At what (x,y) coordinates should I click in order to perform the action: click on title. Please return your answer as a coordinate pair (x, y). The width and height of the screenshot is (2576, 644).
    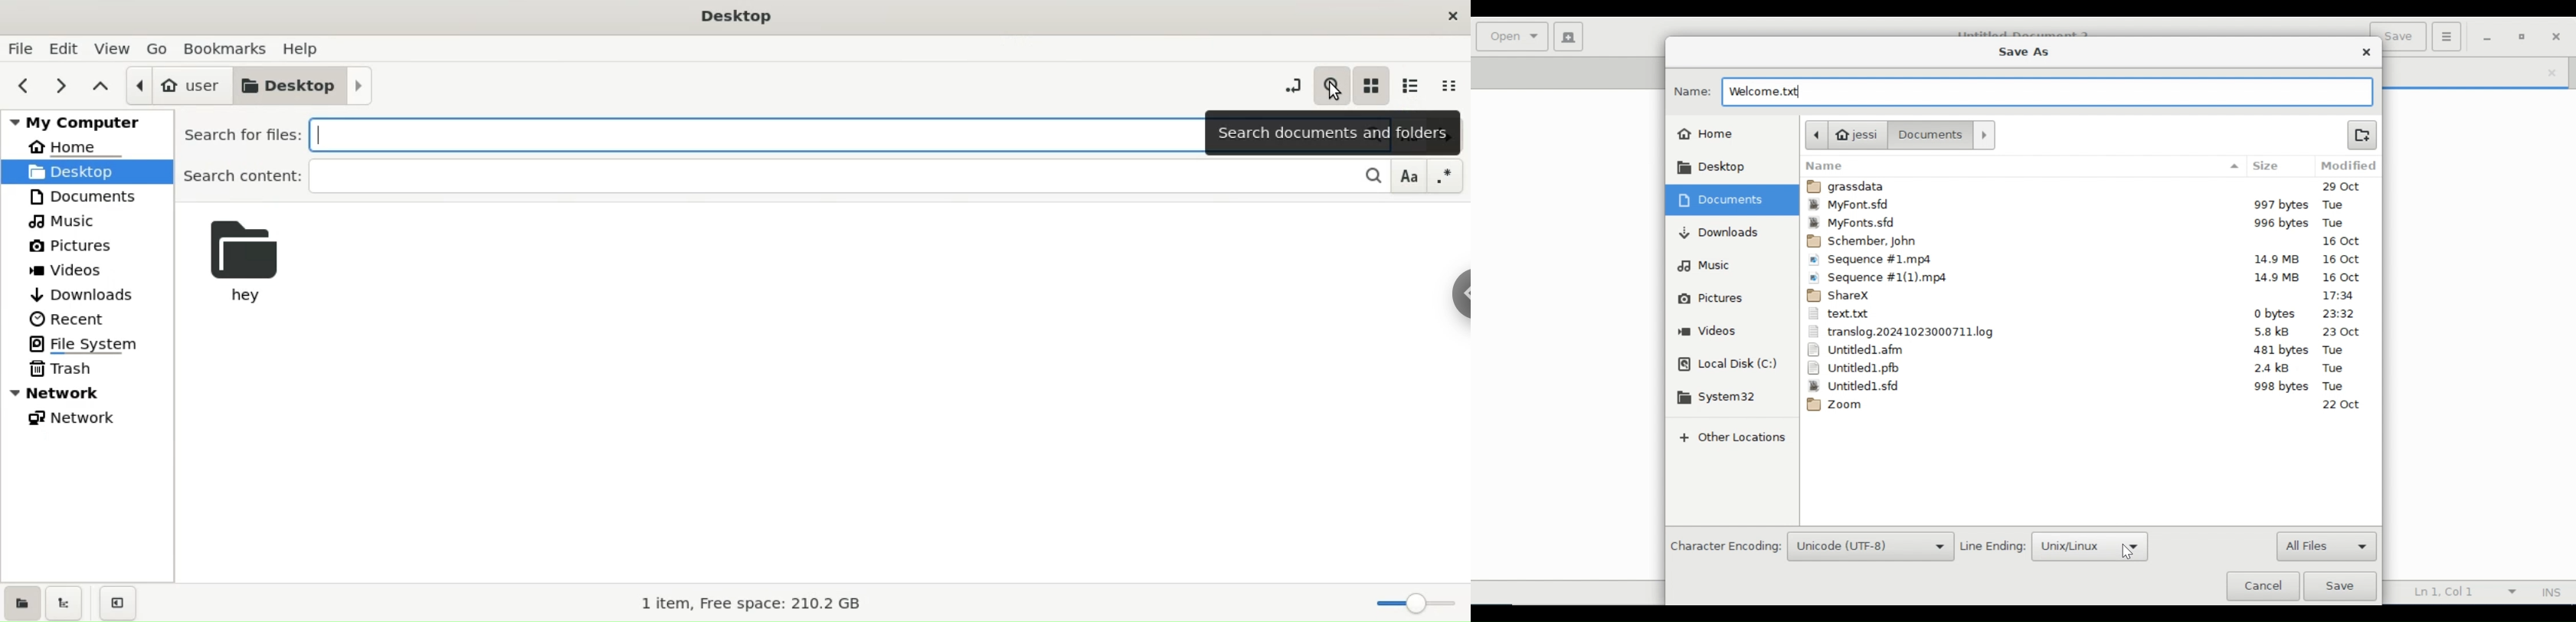
    Looking at the image, I should click on (723, 16).